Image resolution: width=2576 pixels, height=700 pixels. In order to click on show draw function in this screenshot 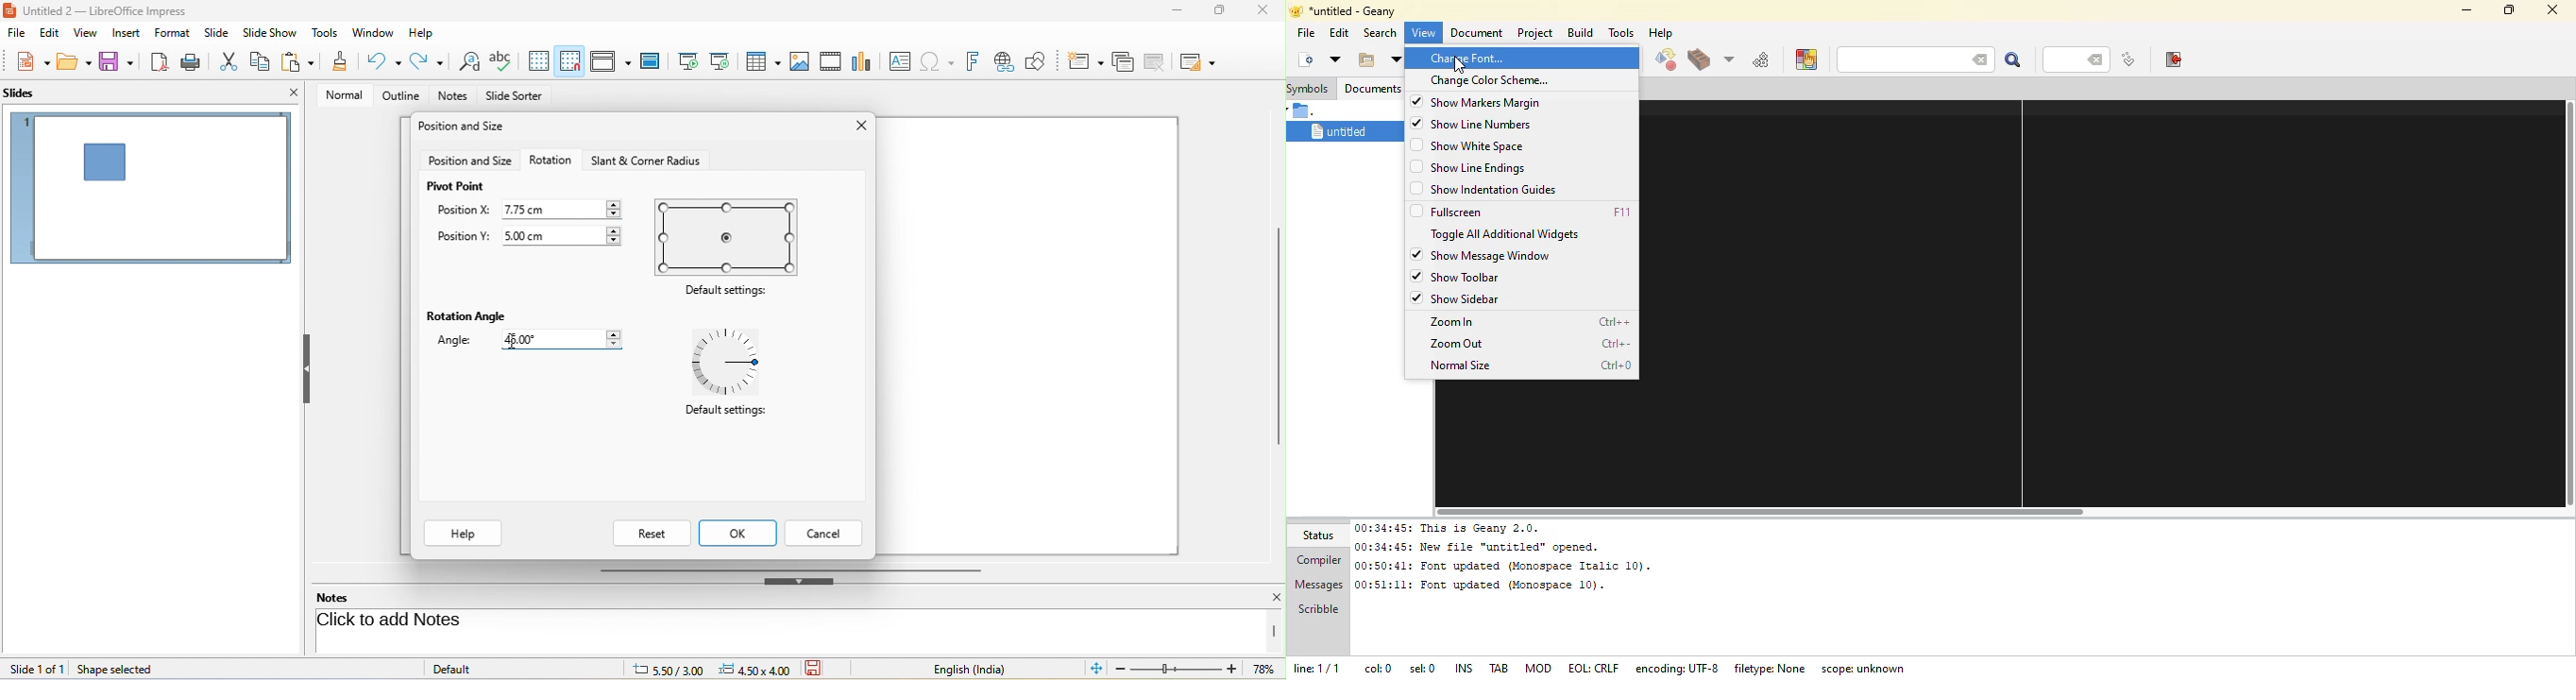, I will do `click(1044, 59)`.